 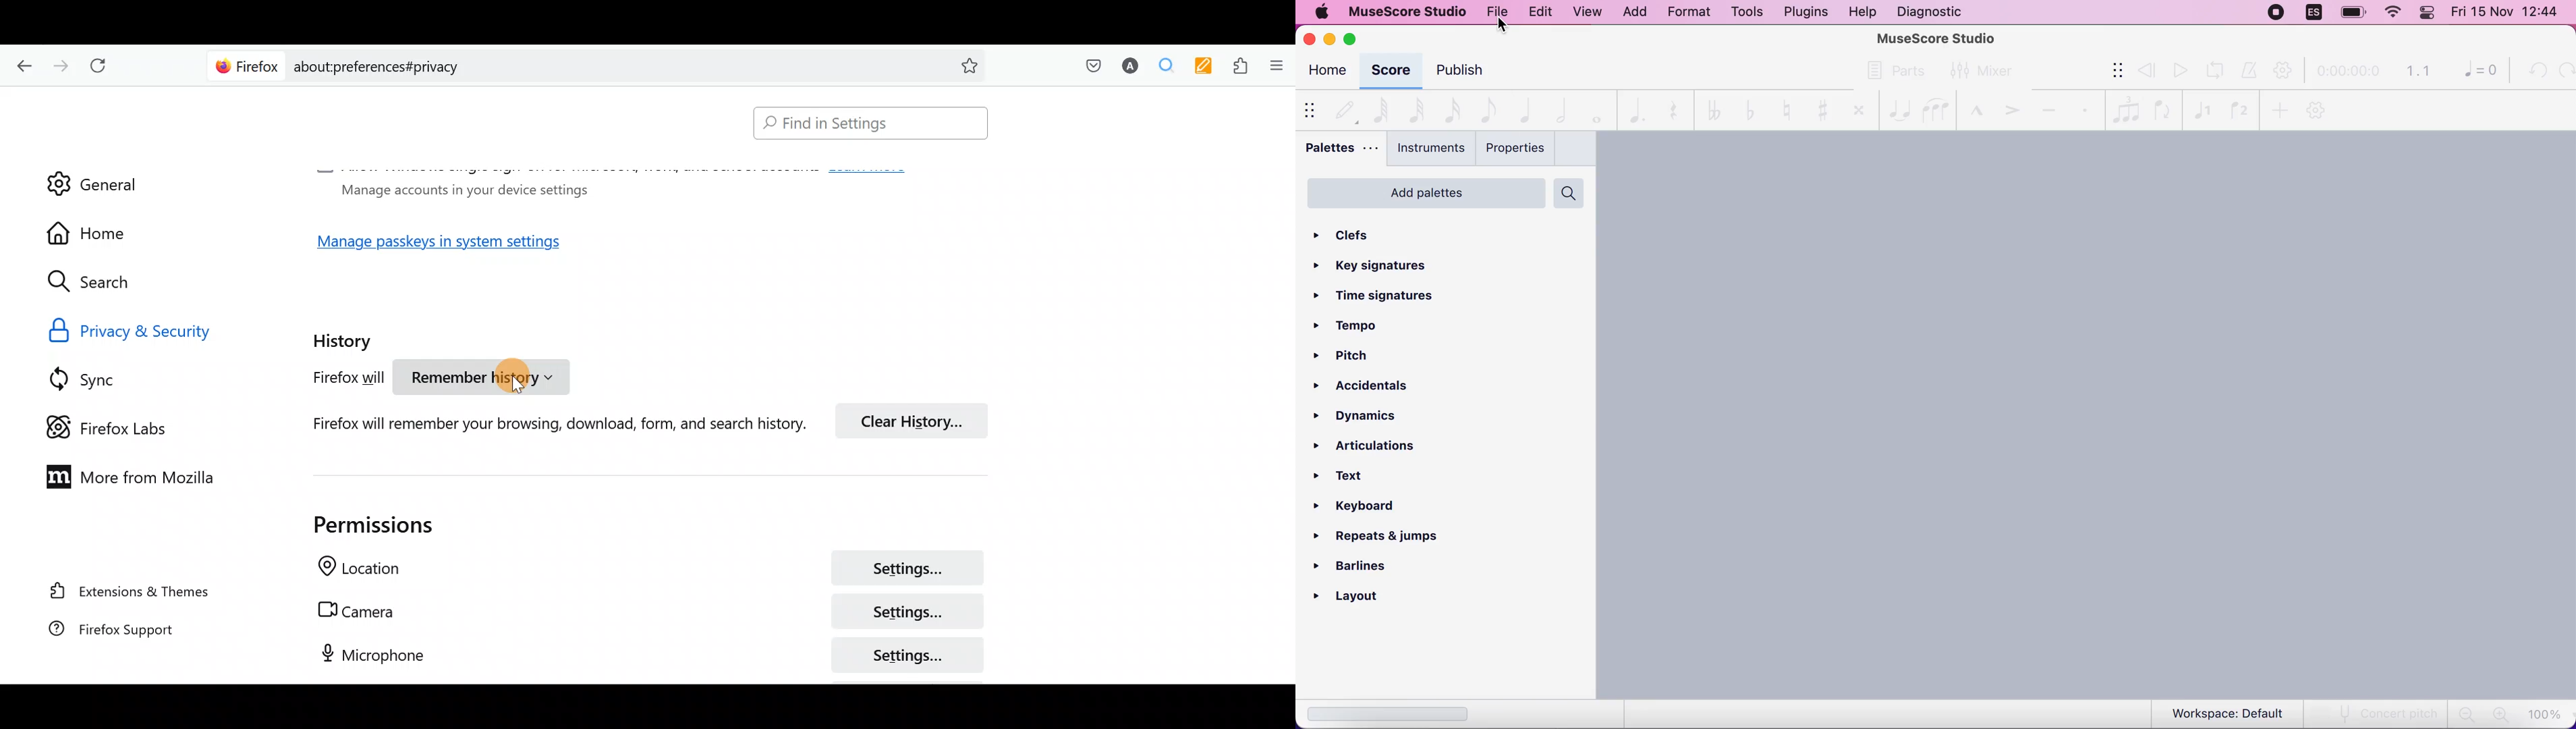 What do you see at coordinates (2231, 713) in the screenshot?
I see `workspace: default` at bounding box center [2231, 713].